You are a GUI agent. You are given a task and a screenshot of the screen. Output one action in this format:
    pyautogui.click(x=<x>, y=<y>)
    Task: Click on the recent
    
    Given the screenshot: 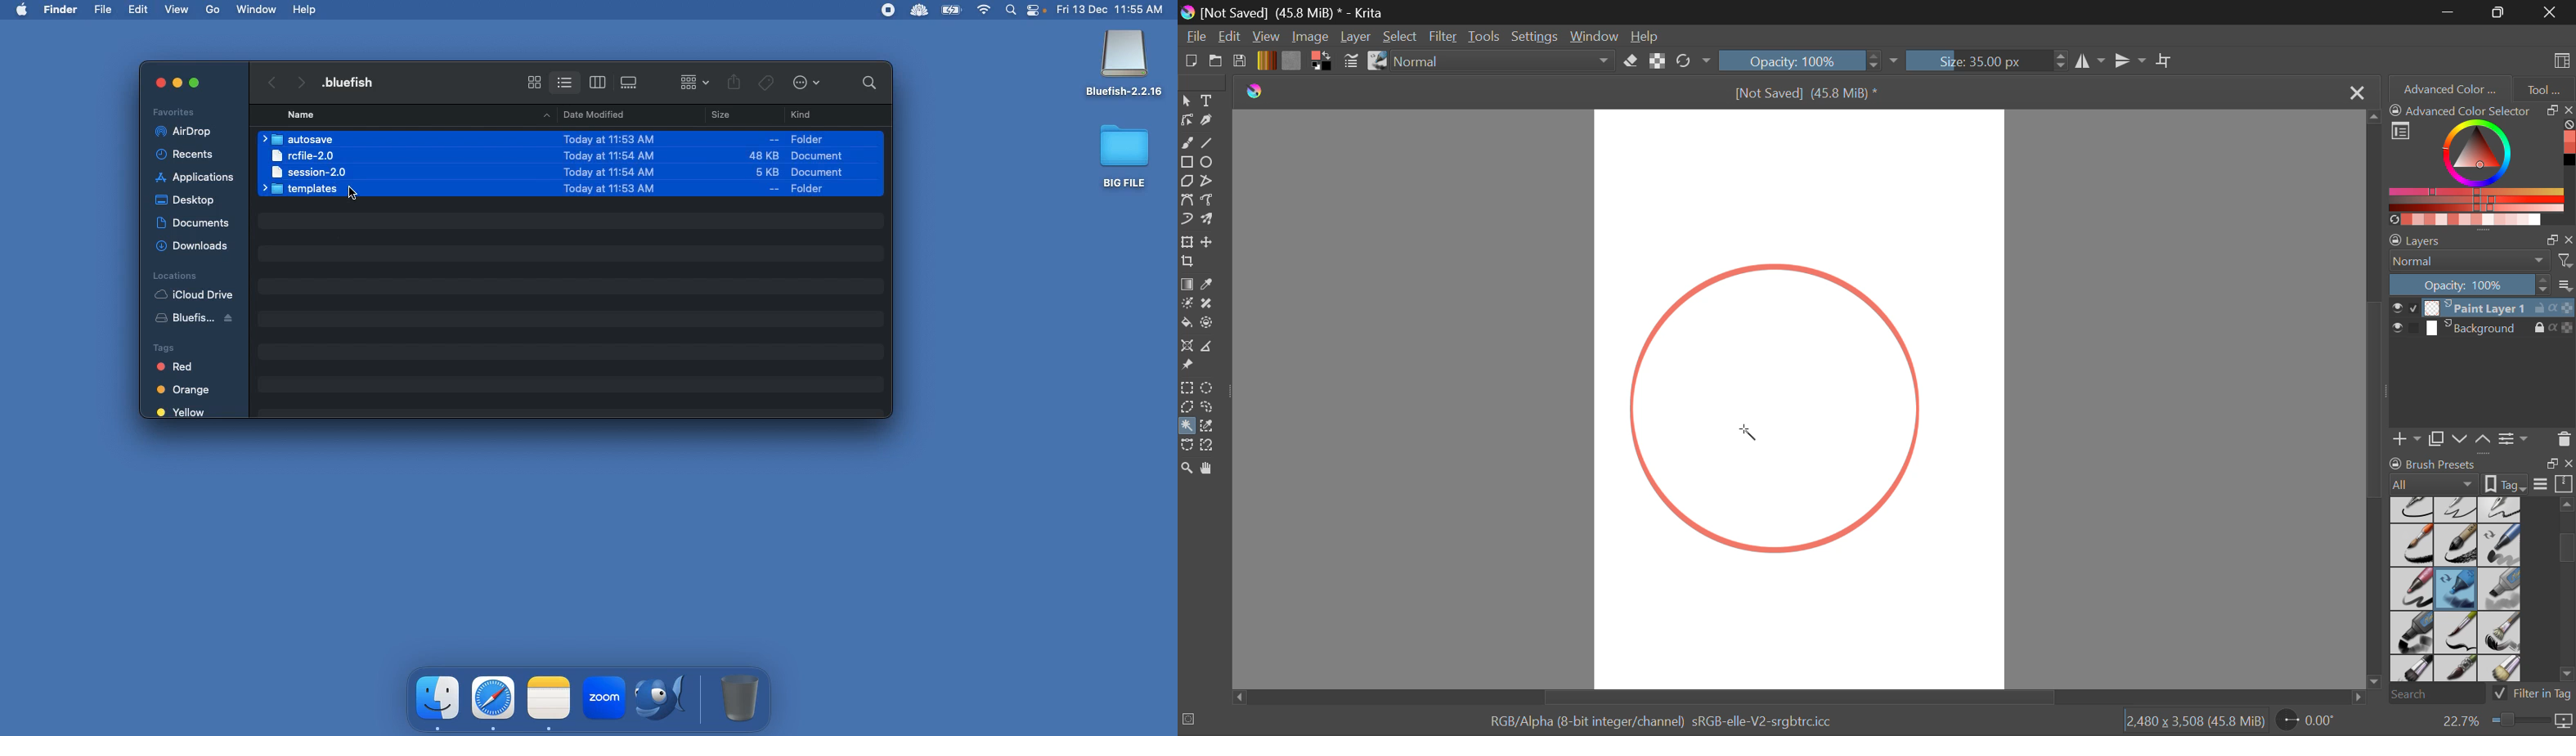 What is the action you would take?
    pyautogui.click(x=191, y=155)
    